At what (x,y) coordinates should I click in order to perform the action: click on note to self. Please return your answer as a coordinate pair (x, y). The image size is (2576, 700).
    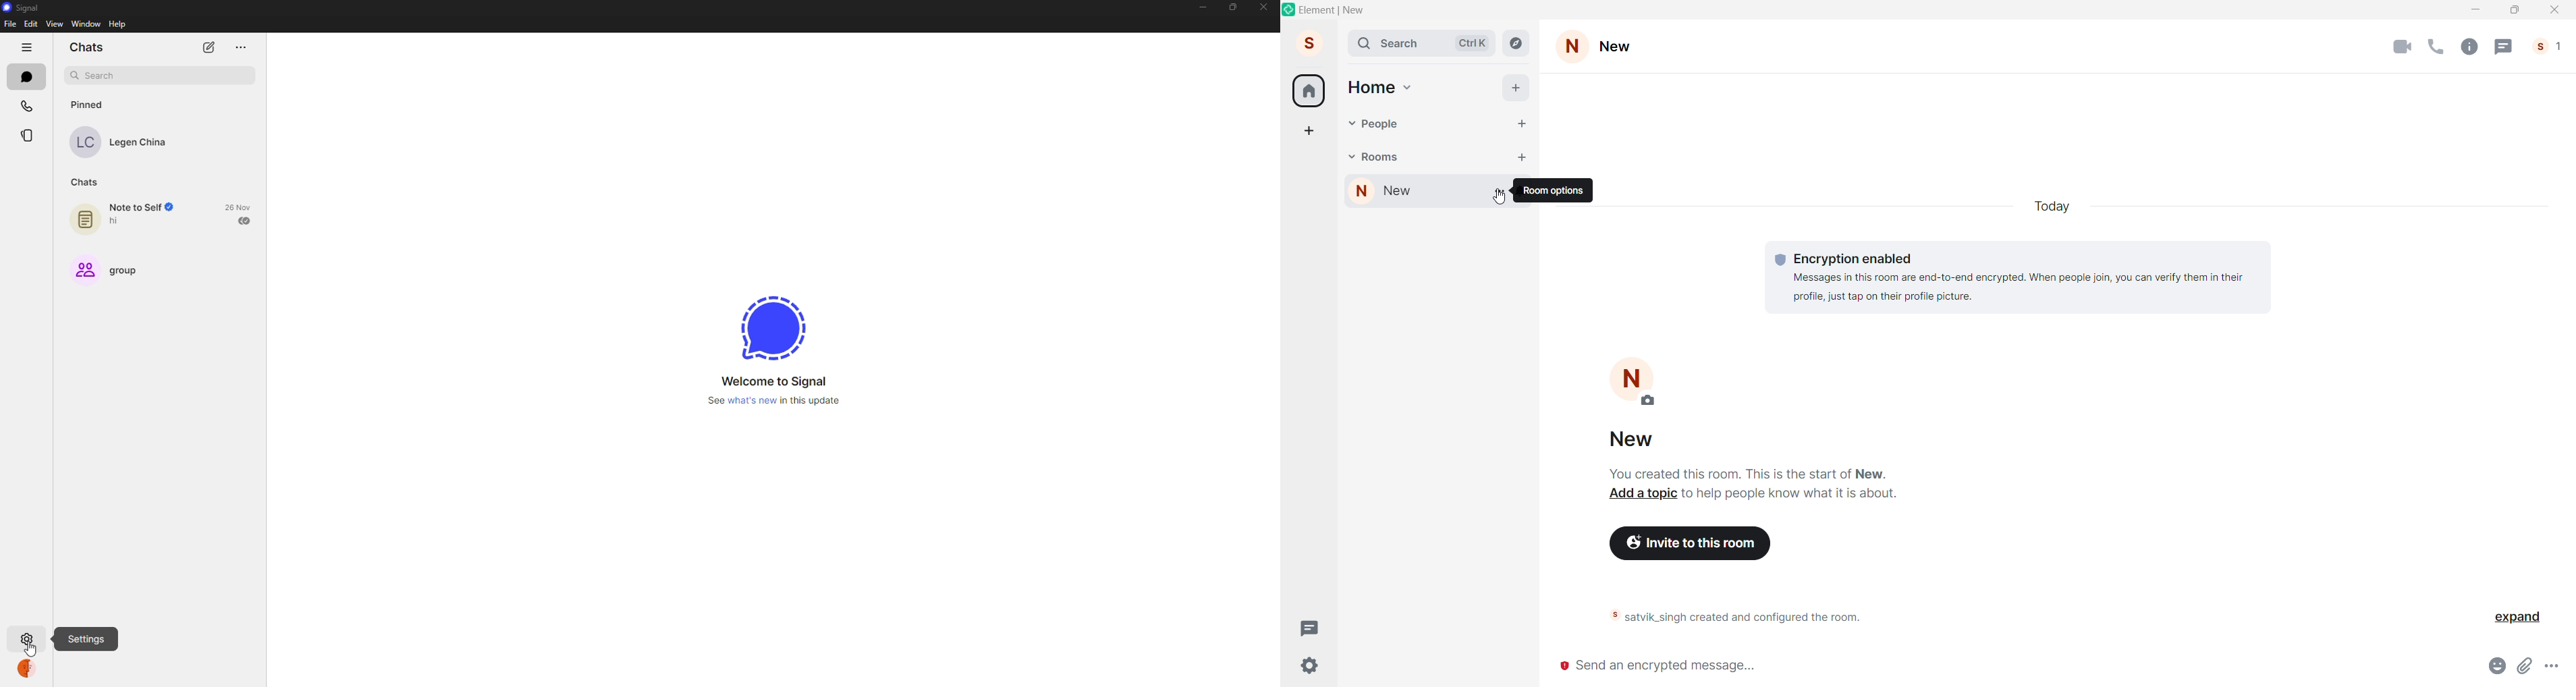
    Looking at the image, I should click on (128, 217).